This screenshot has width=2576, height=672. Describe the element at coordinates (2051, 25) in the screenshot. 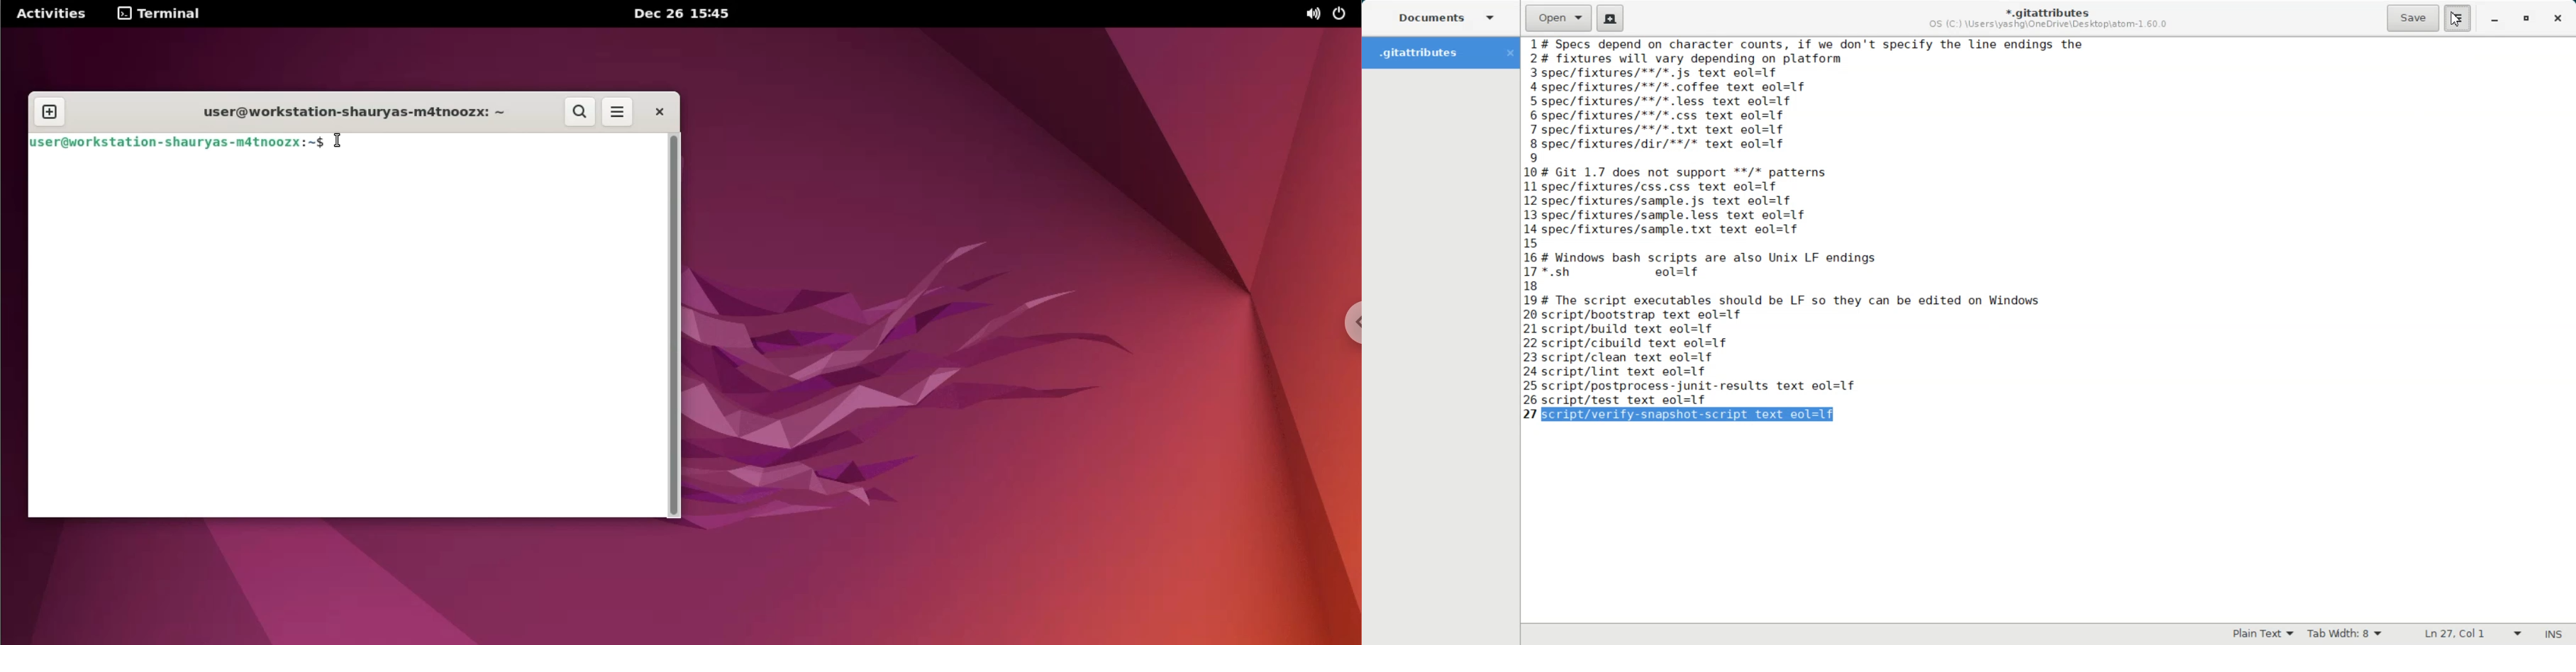

I see `OS (C:) \Users\yashg\OneDrive\Desktop\atom-1.60.0` at that location.